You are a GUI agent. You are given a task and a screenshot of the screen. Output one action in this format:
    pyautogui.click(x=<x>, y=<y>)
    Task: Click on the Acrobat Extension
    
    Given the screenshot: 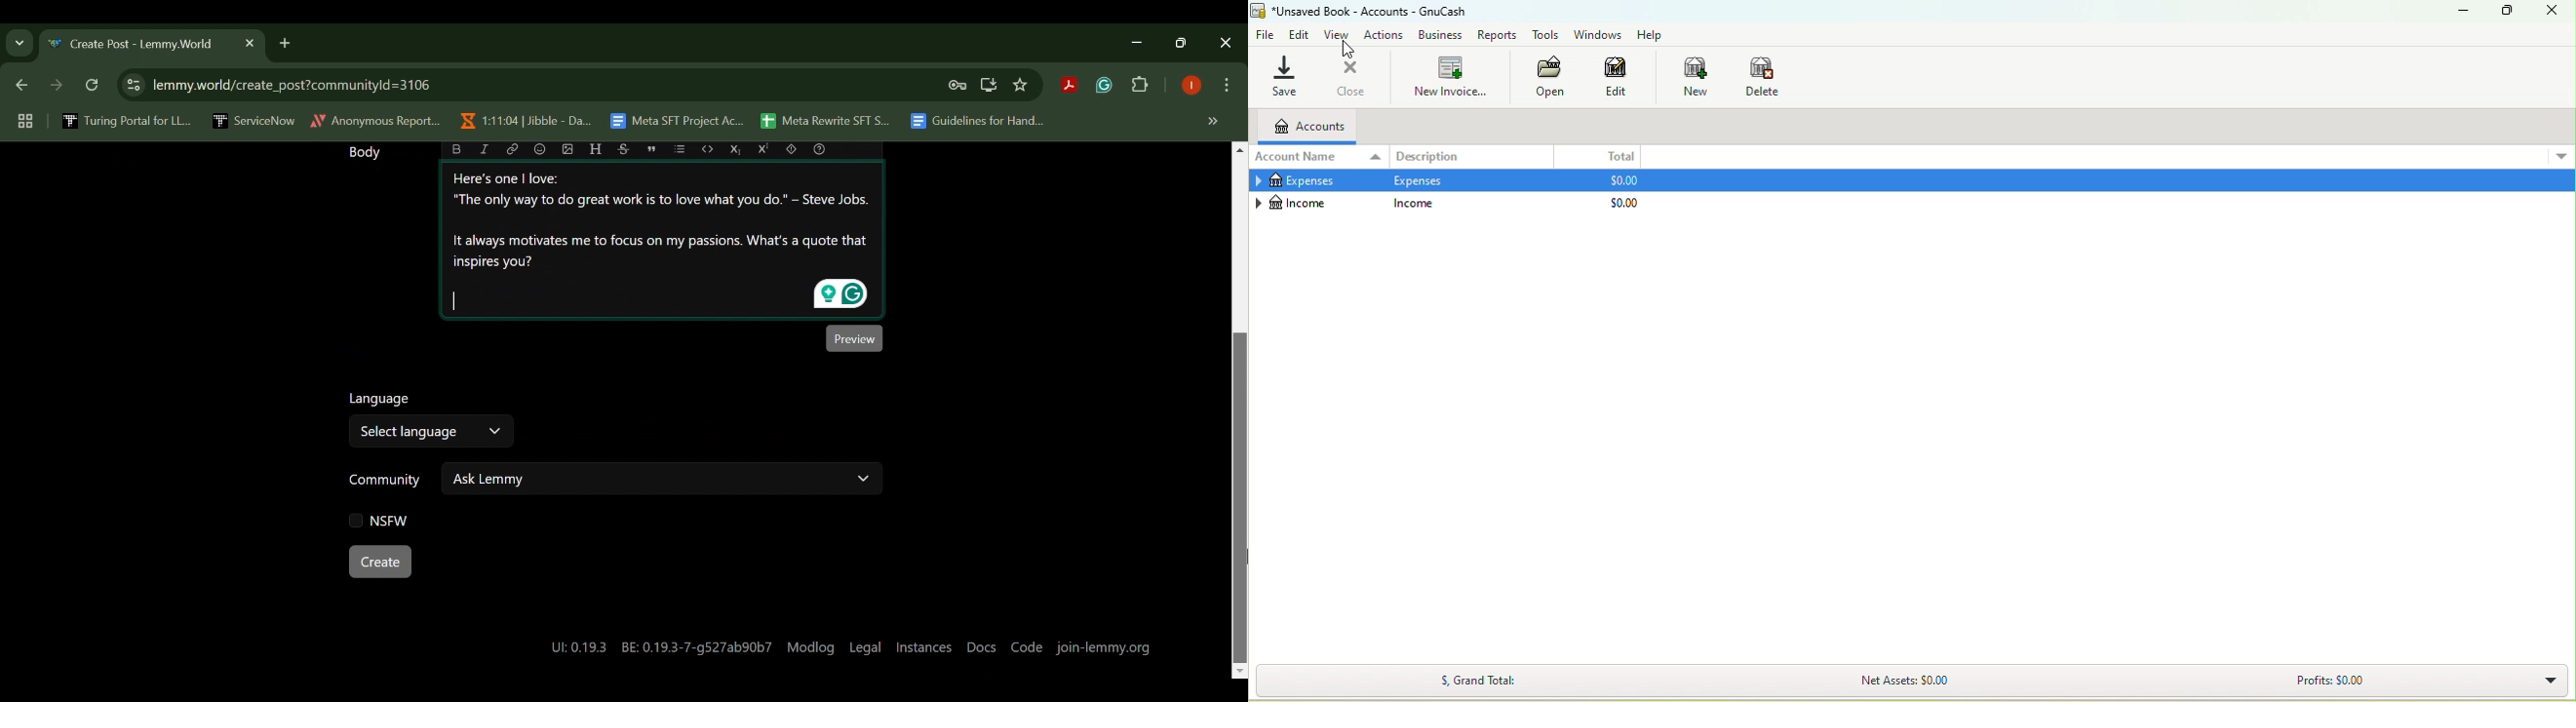 What is the action you would take?
    pyautogui.click(x=1069, y=86)
    